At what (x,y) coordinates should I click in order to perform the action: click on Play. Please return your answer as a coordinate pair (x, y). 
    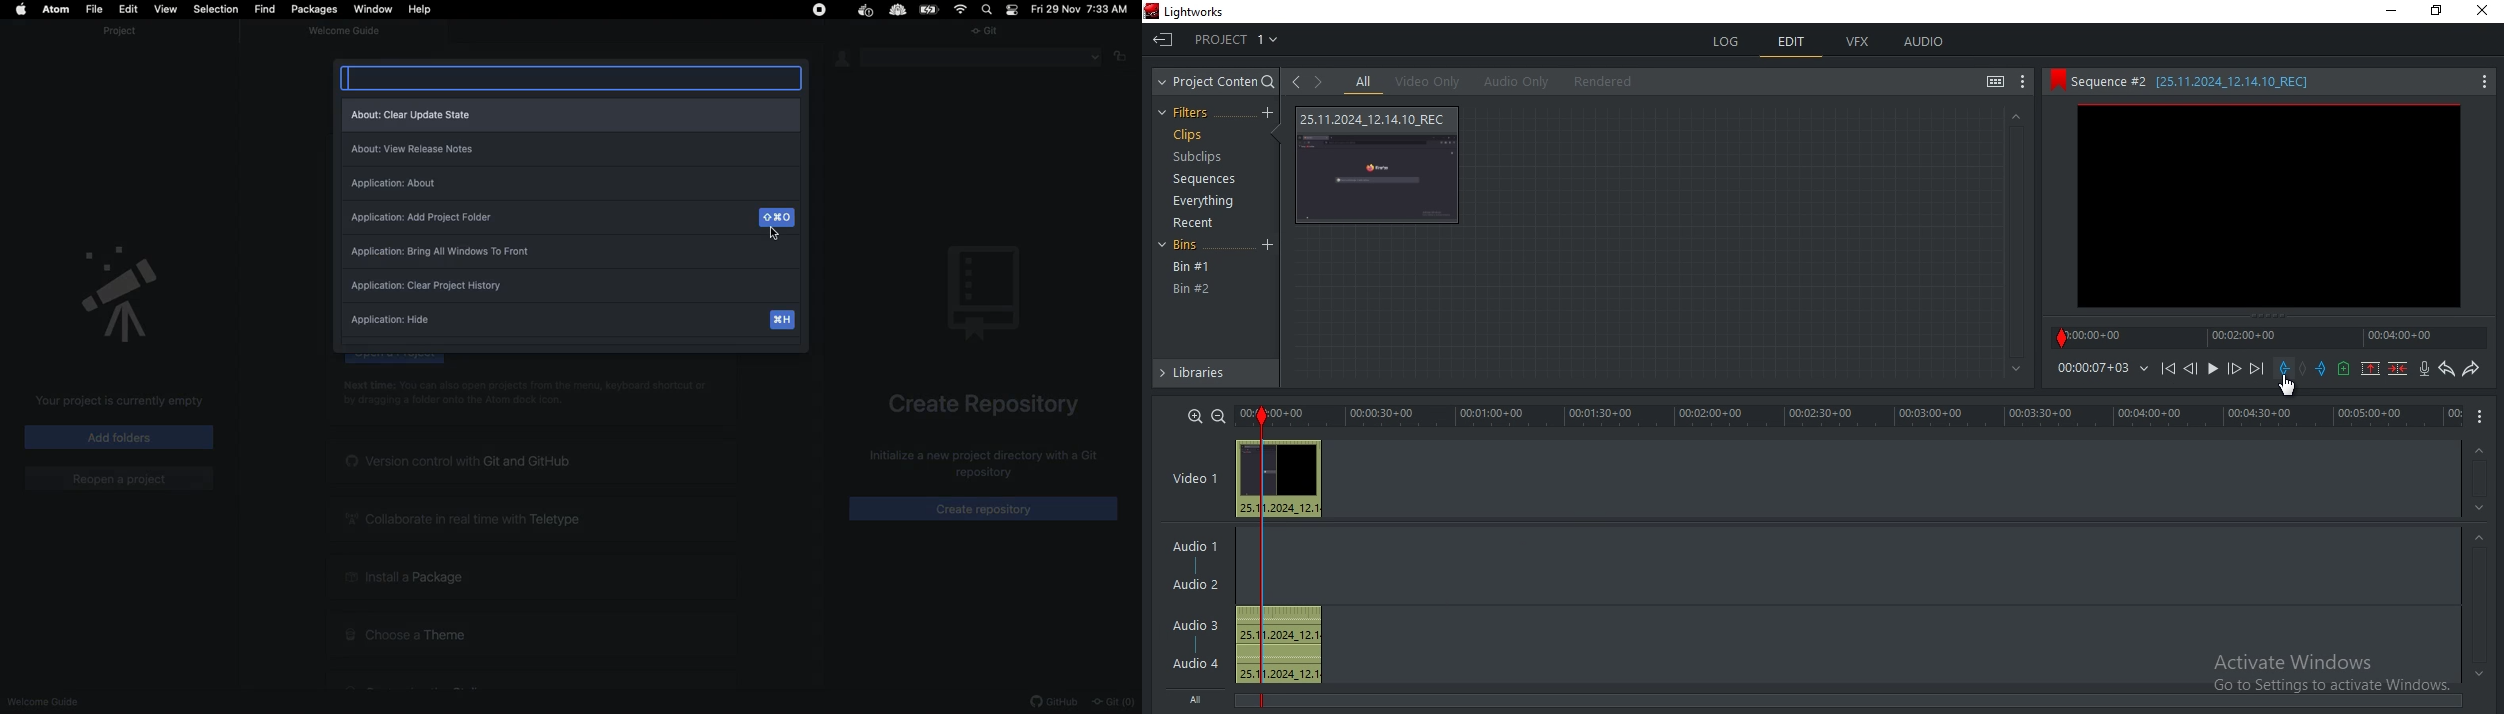
    Looking at the image, I should click on (2213, 368).